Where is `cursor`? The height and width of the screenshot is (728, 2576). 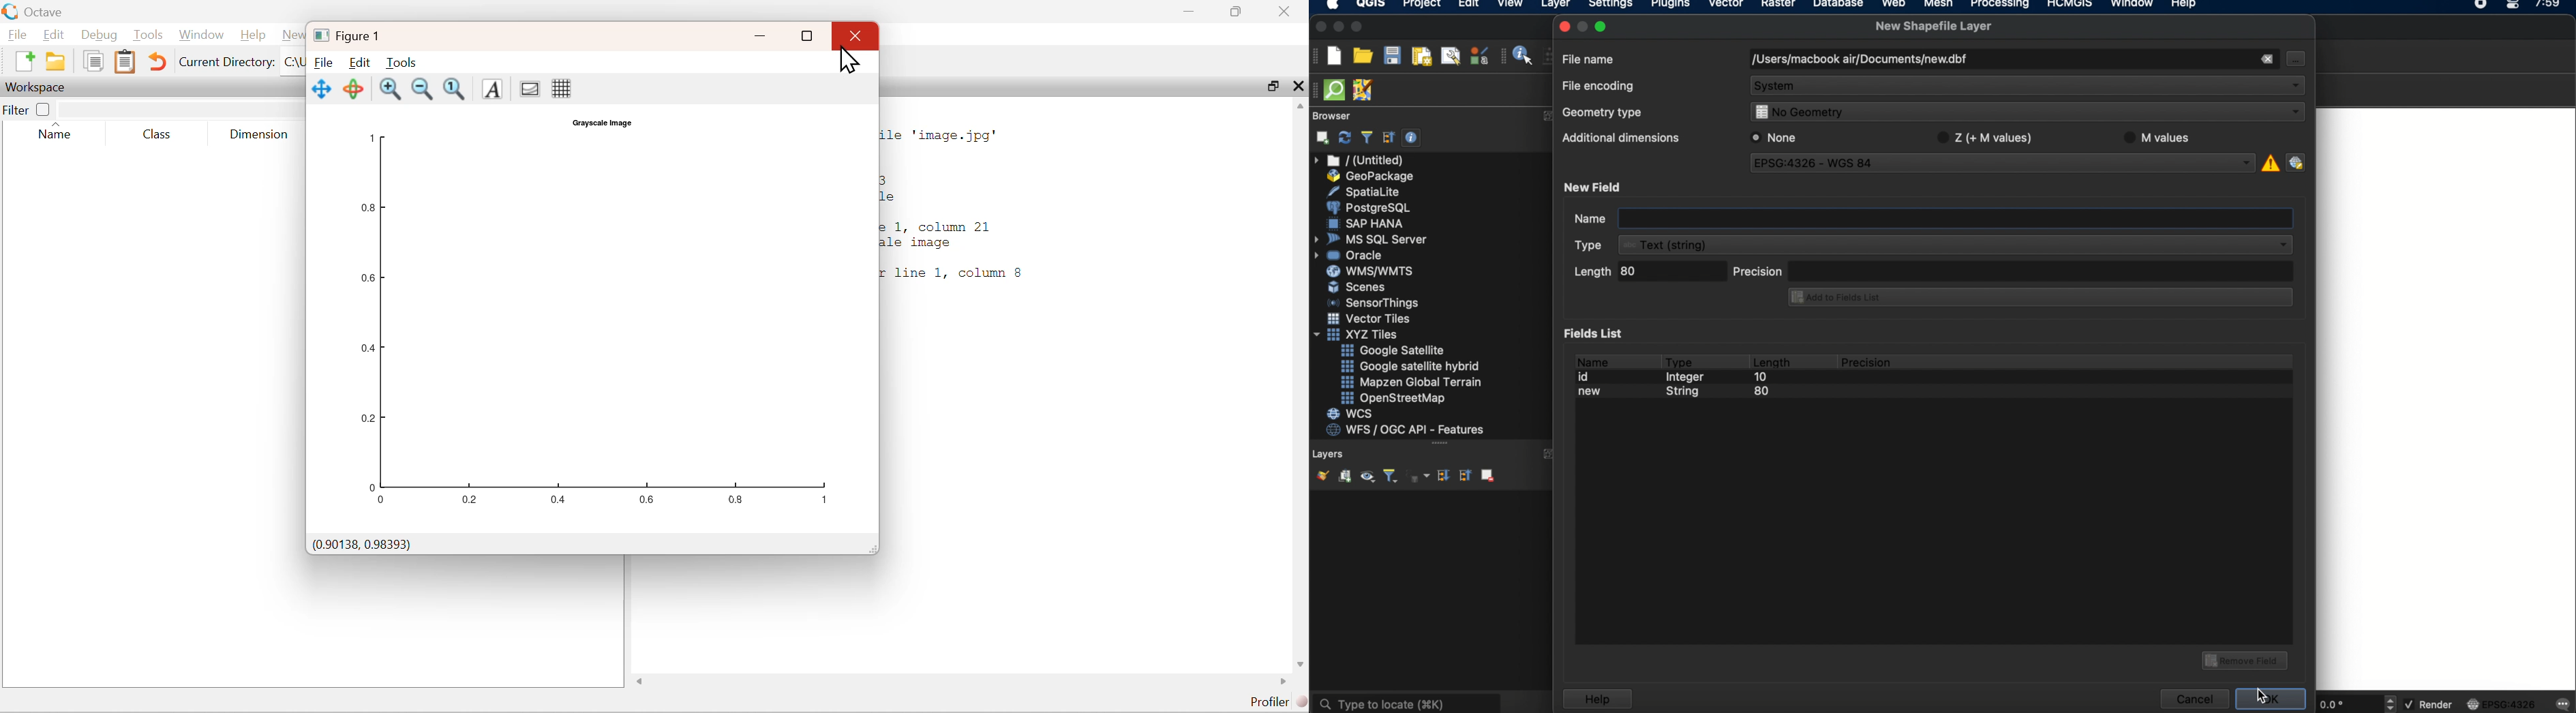 cursor is located at coordinates (2261, 696).